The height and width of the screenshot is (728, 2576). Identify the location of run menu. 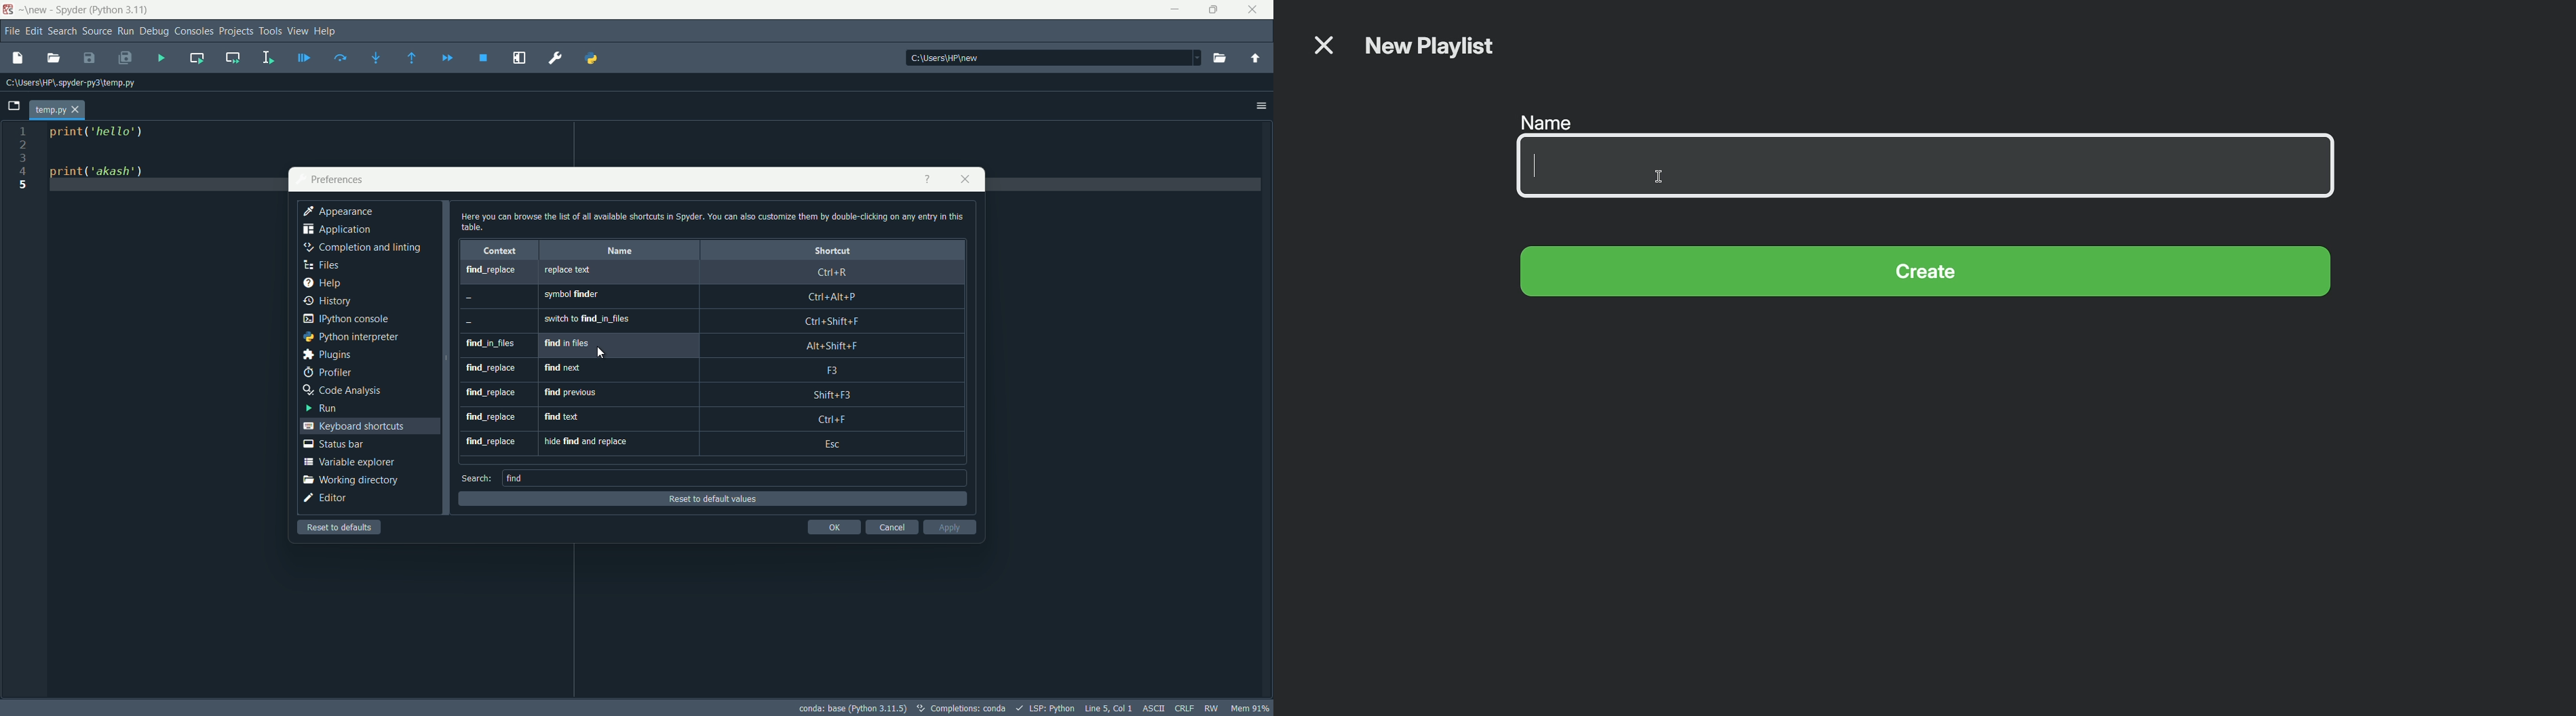
(126, 30).